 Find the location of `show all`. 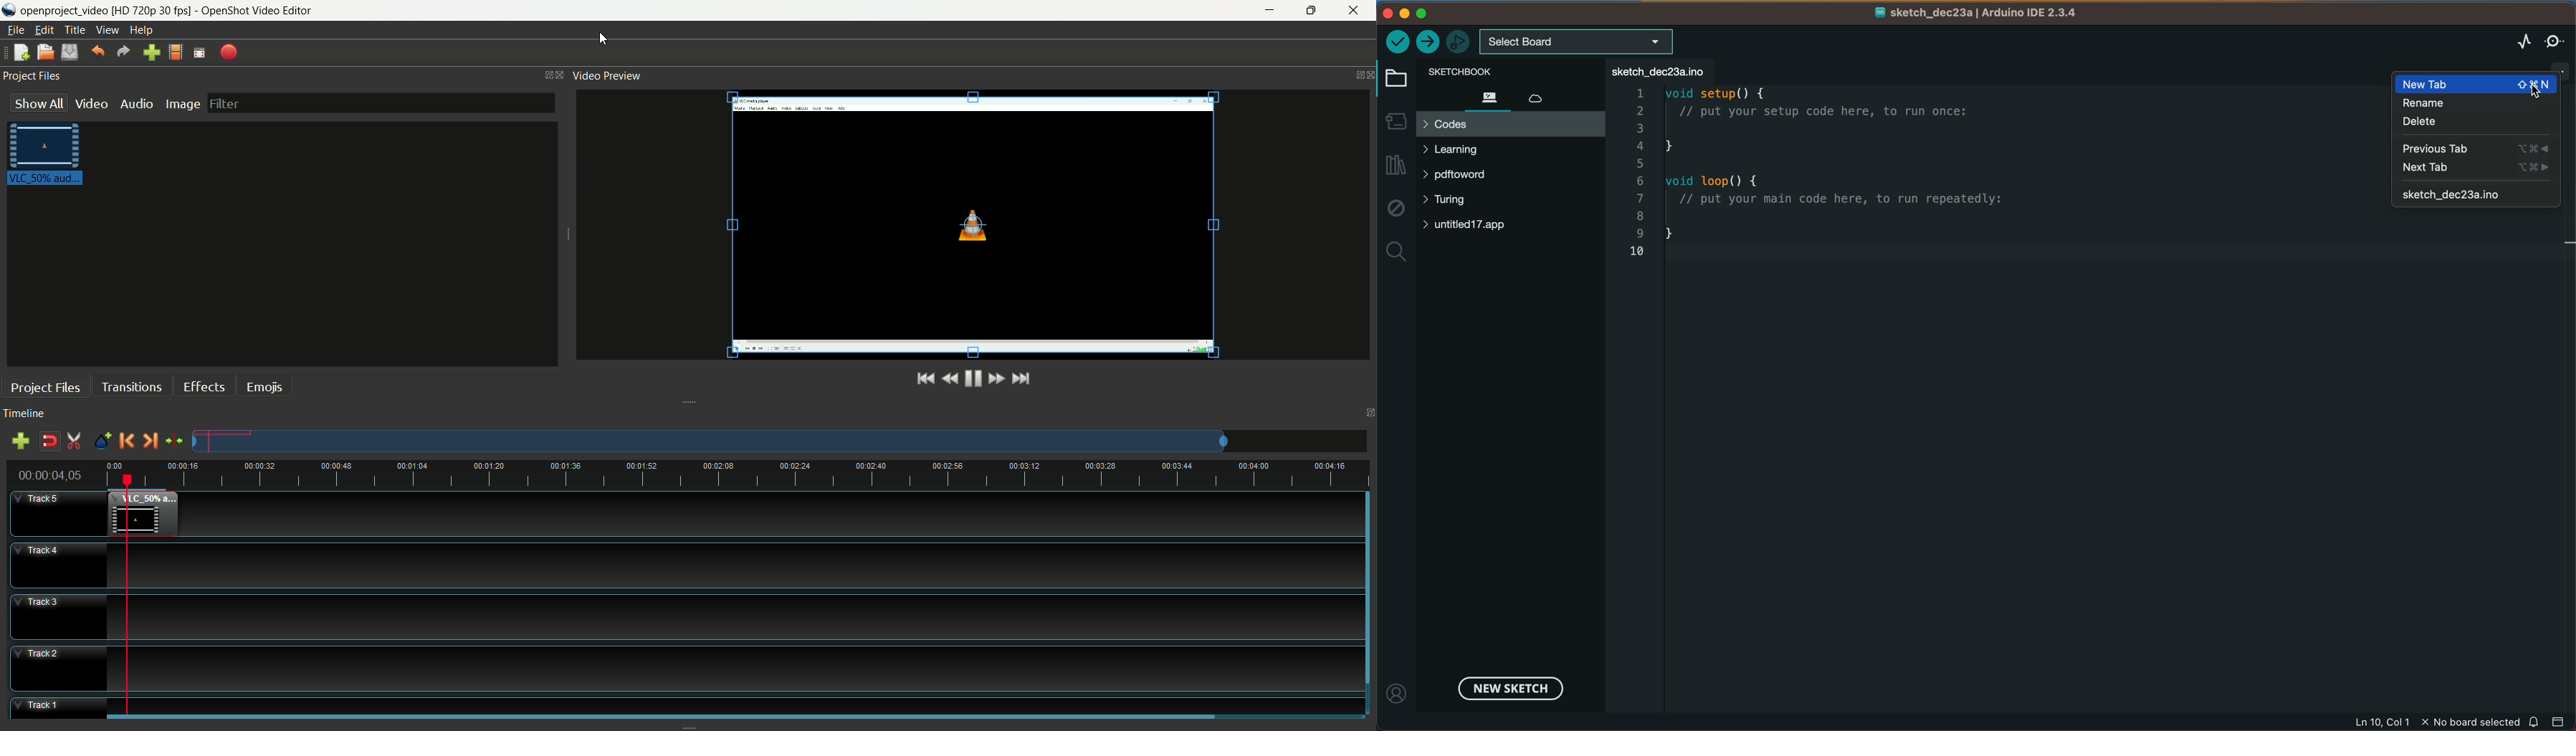

show all is located at coordinates (38, 102).